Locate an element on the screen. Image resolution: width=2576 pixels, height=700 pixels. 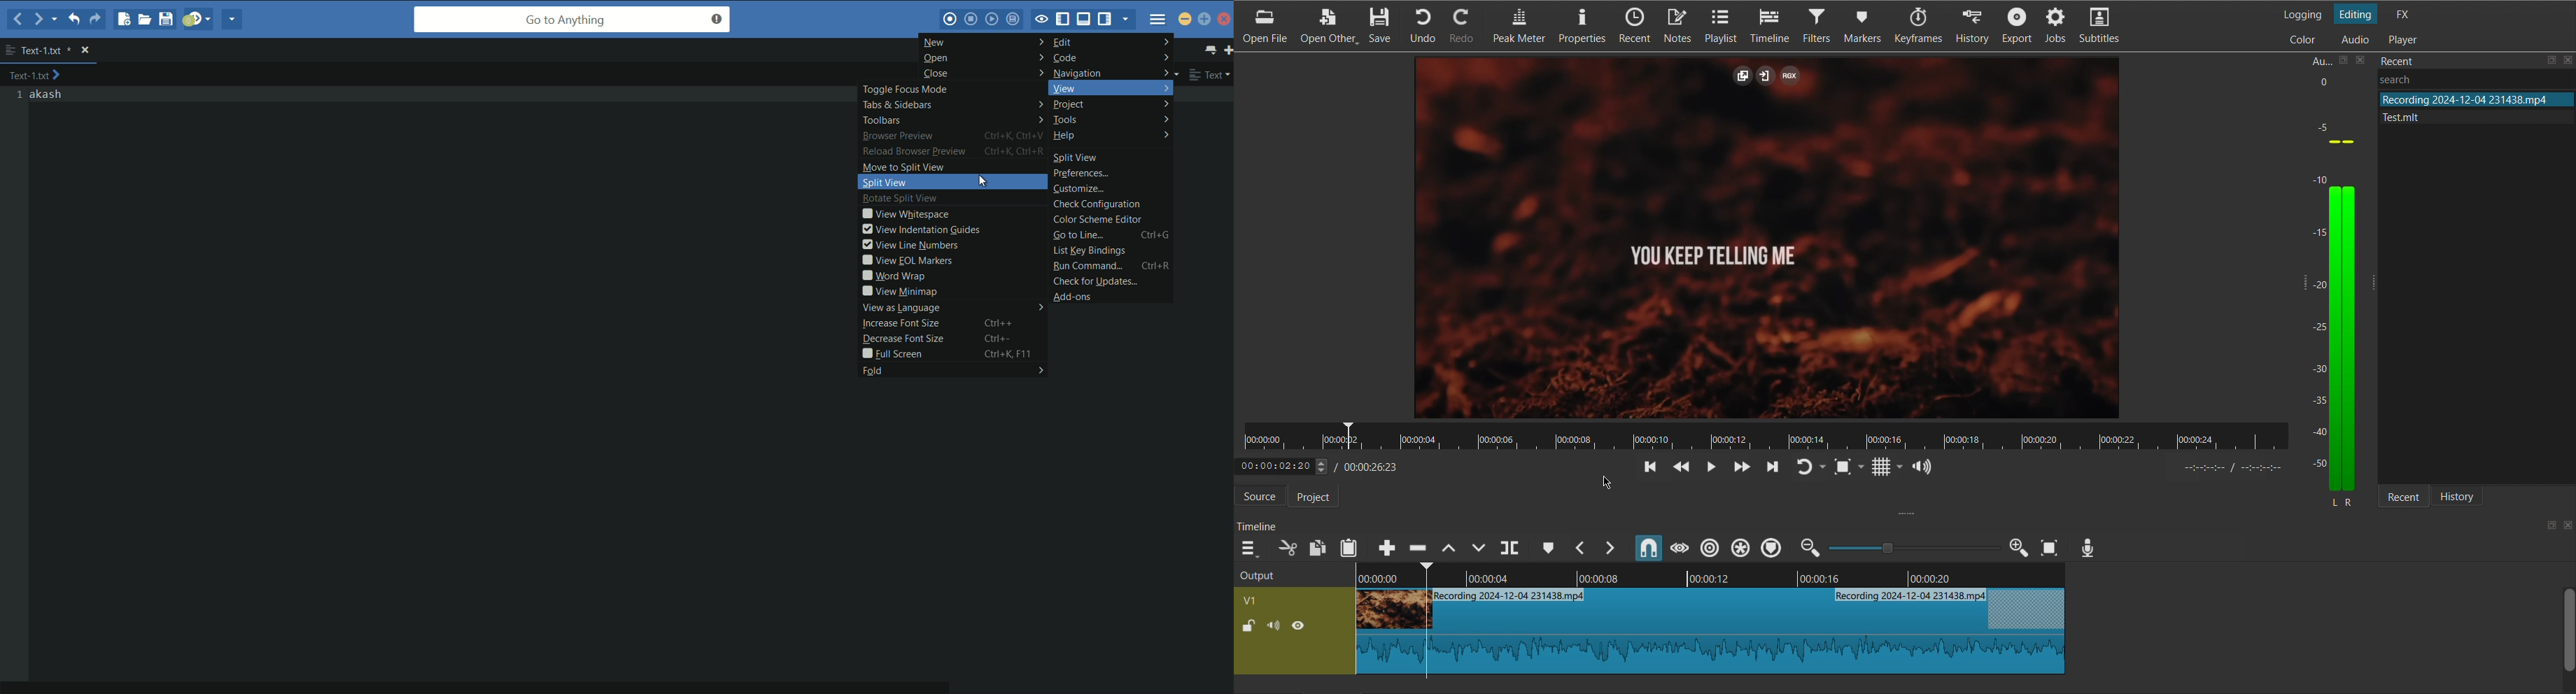
Overwrite is located at coordinates (1479, 547).